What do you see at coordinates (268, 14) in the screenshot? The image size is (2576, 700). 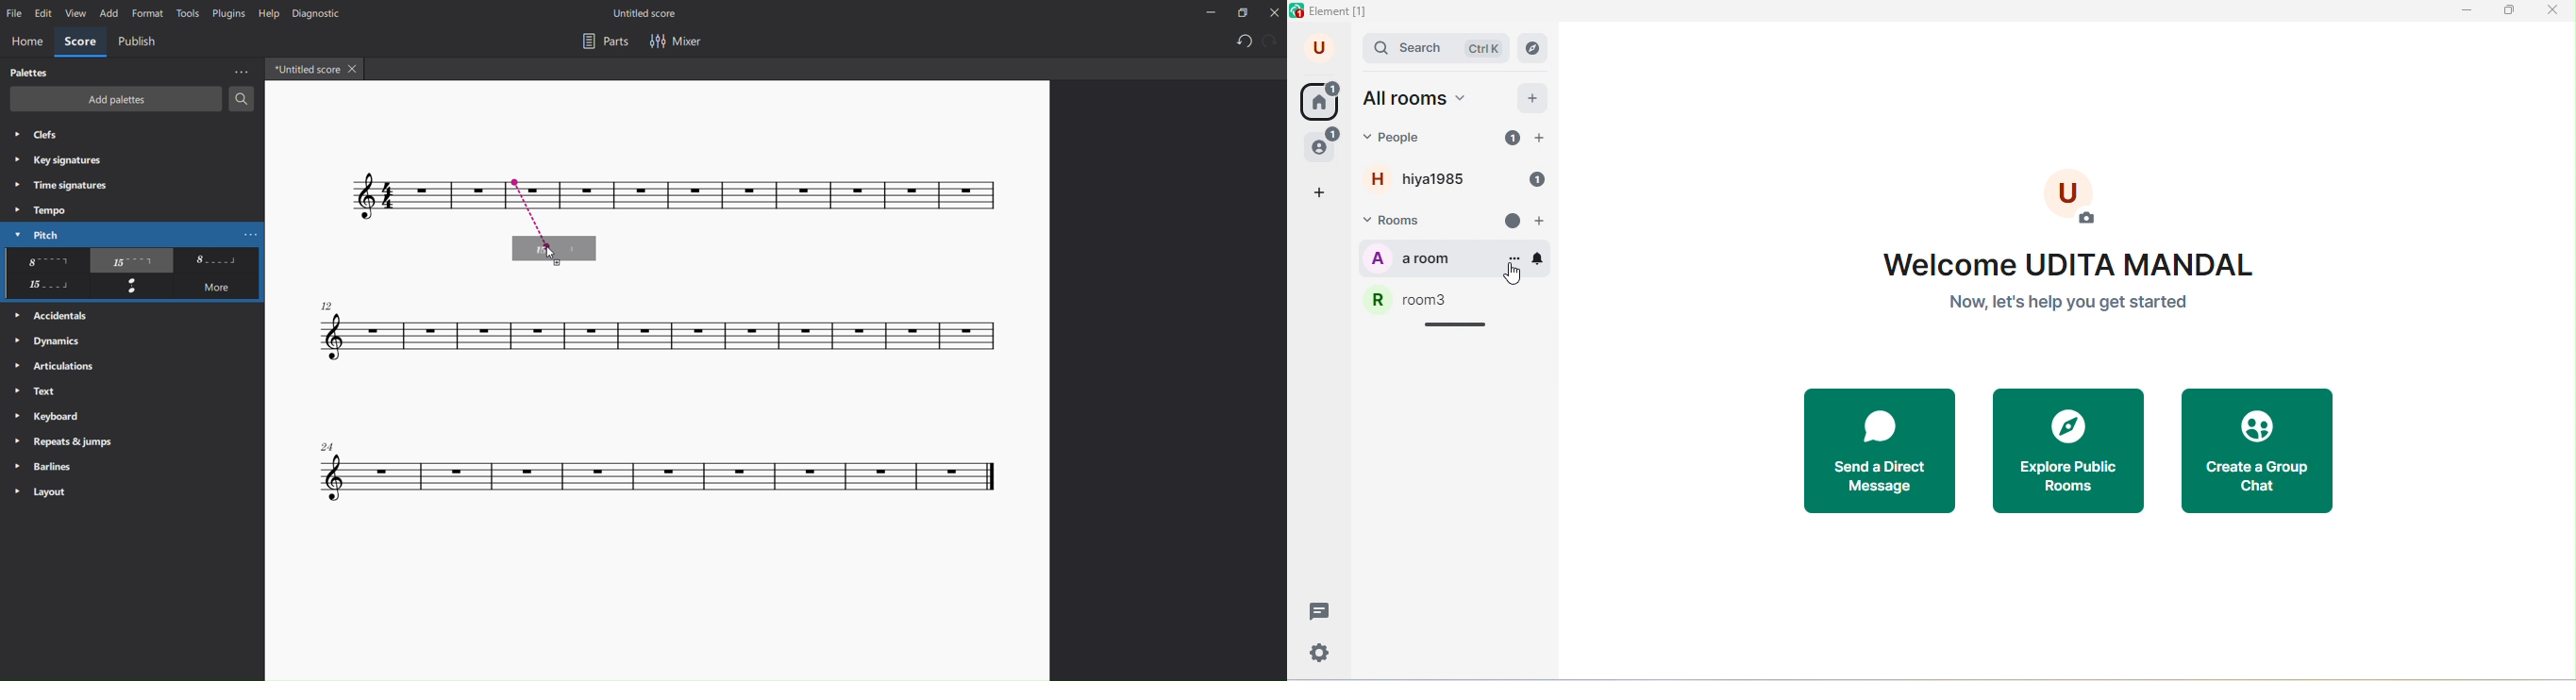 I see `help` at bounding box center [268, 14].